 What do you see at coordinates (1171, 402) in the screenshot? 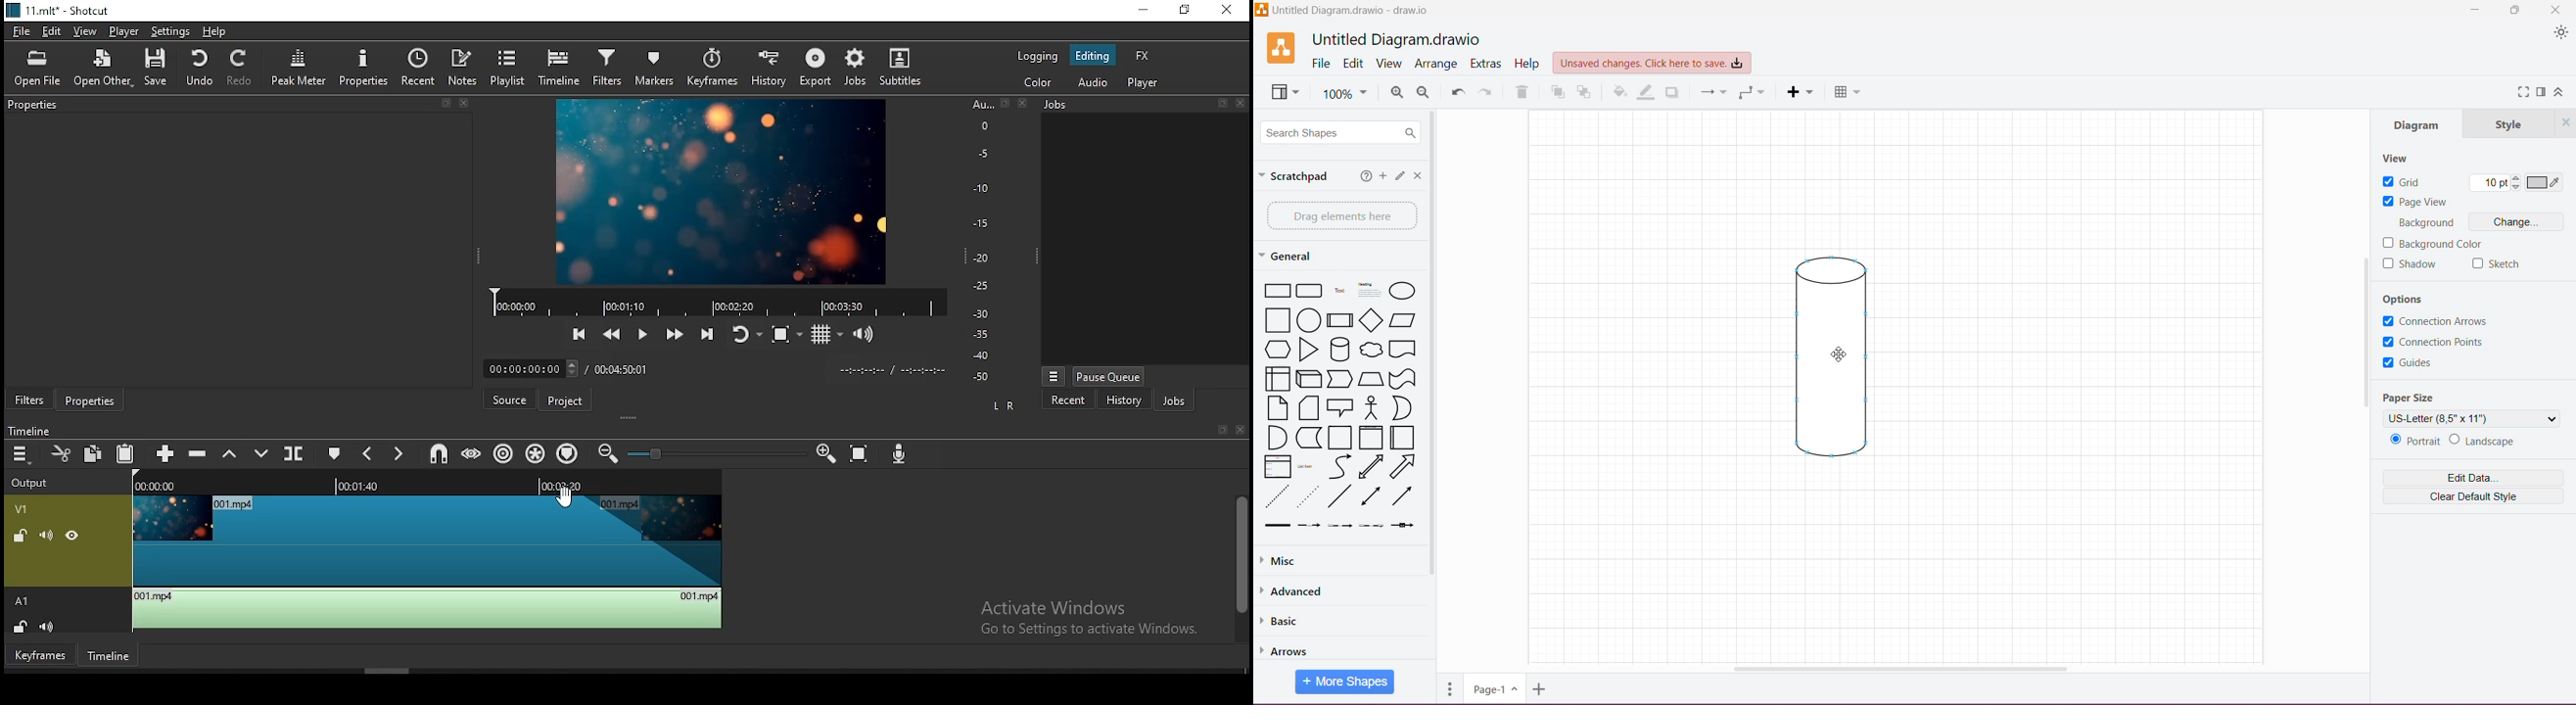
I see `jobs` at bounding box center [1171, 402].